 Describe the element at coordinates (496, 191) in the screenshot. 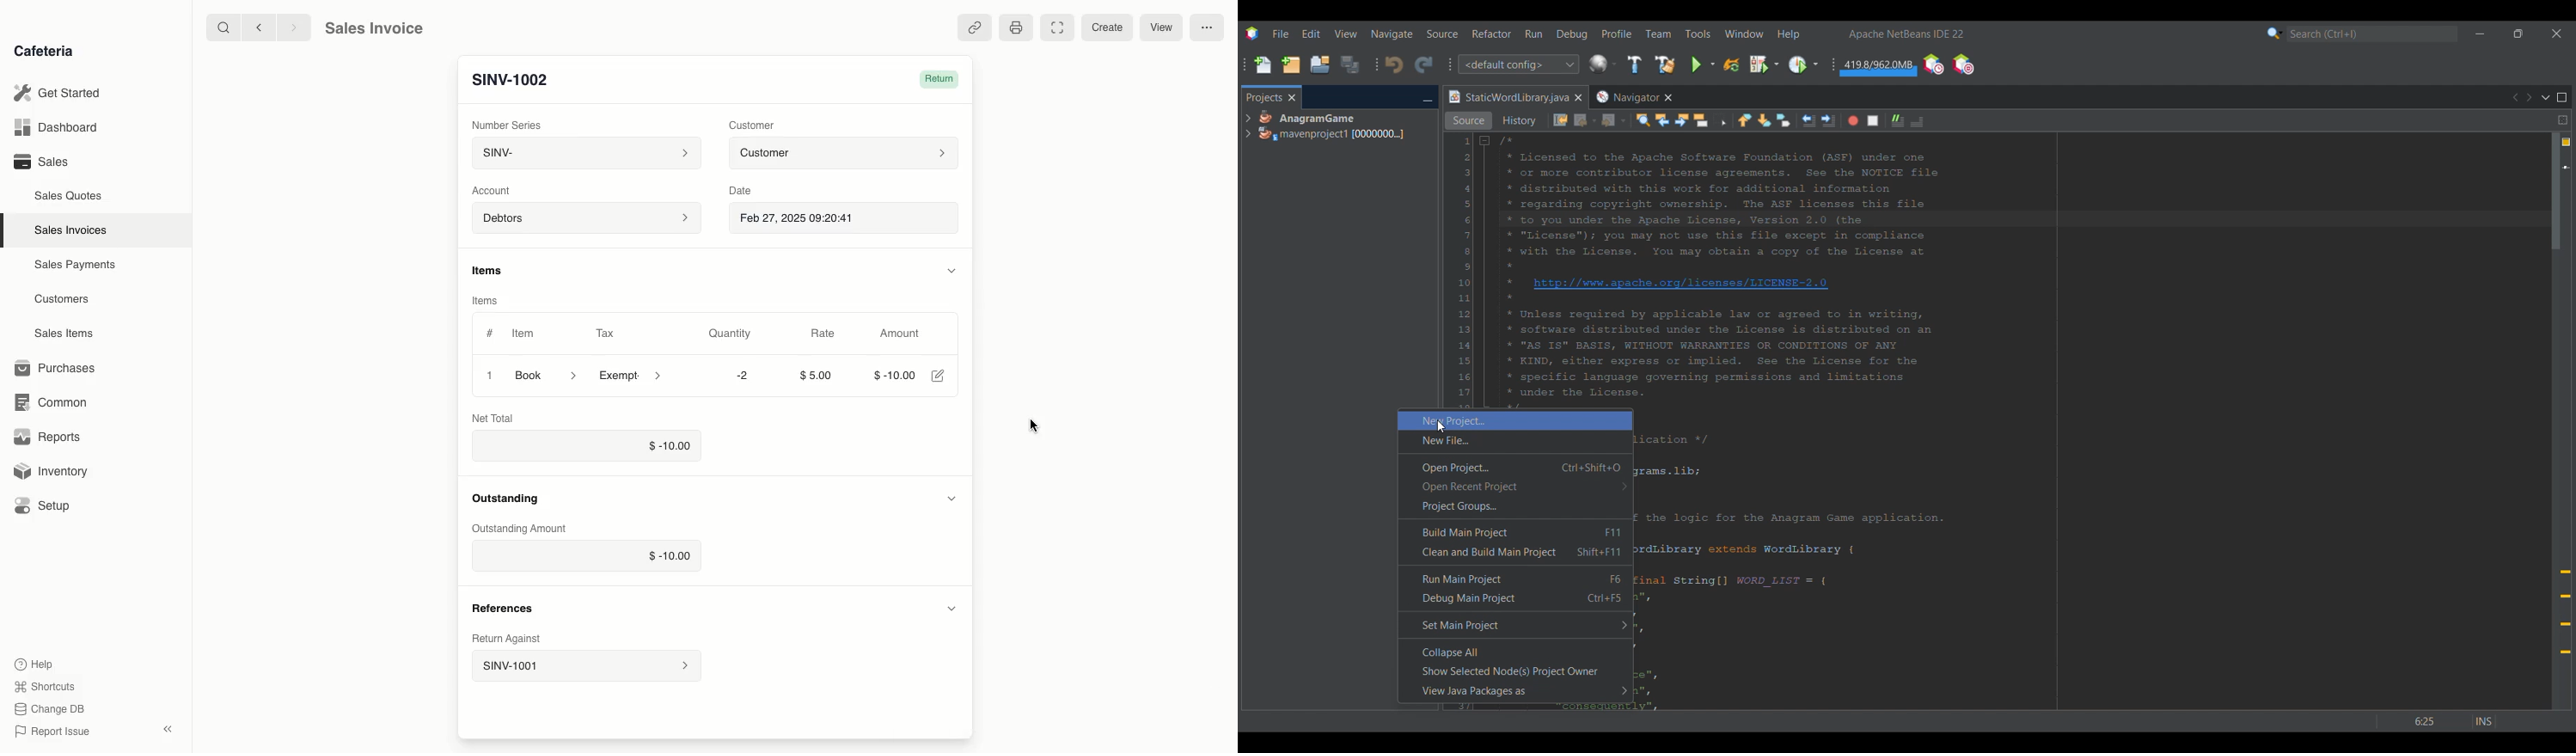

I see `Account` at that location.